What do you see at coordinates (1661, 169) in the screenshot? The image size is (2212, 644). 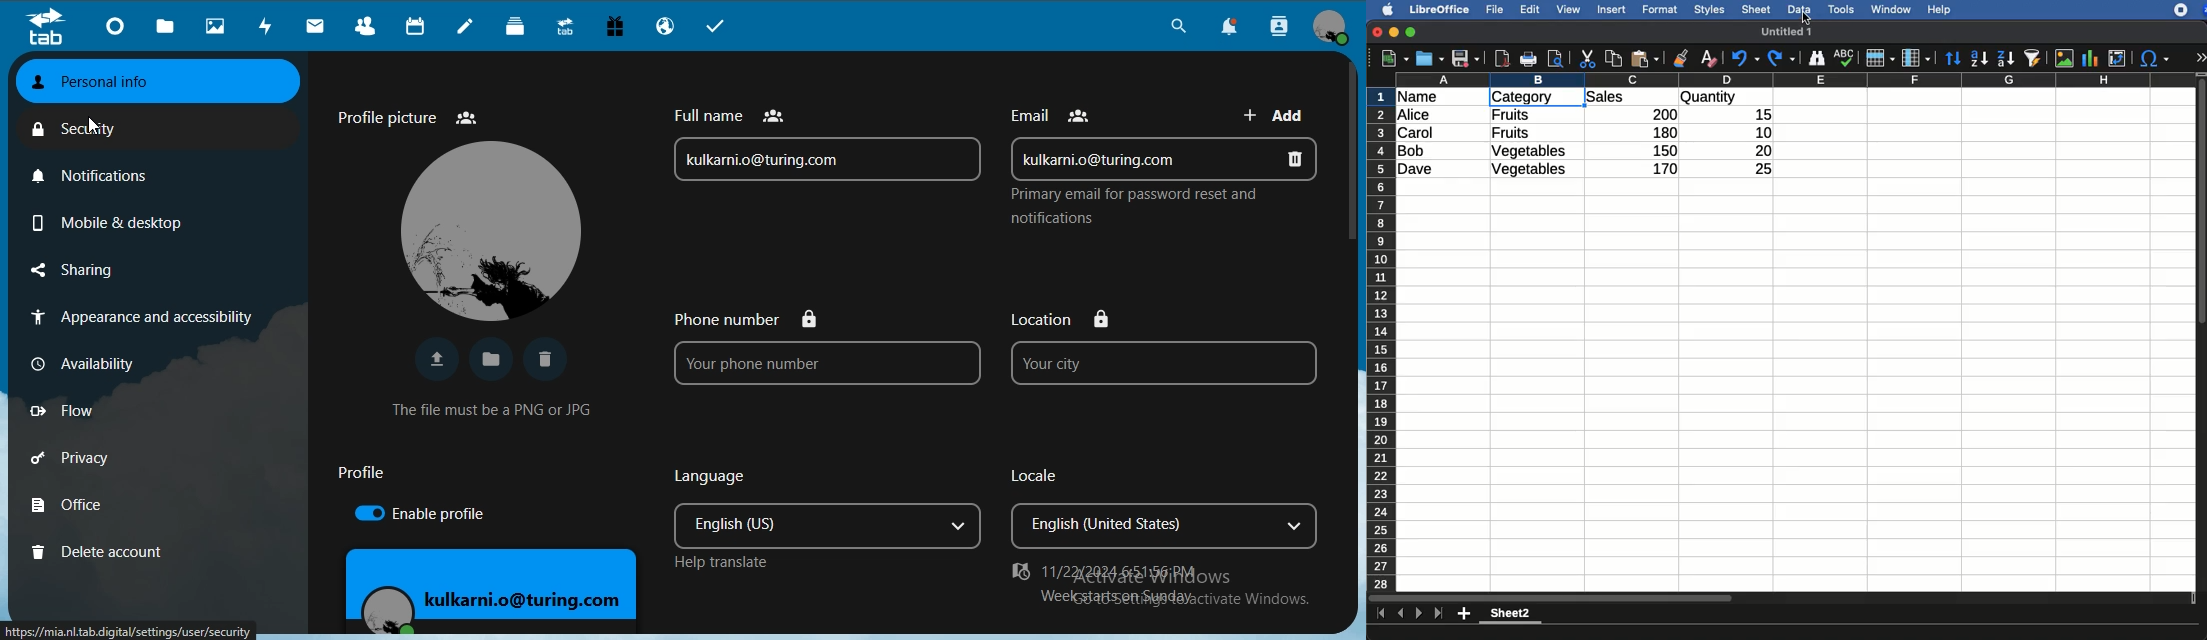 I see `170` at bounding box center [1661, 169].